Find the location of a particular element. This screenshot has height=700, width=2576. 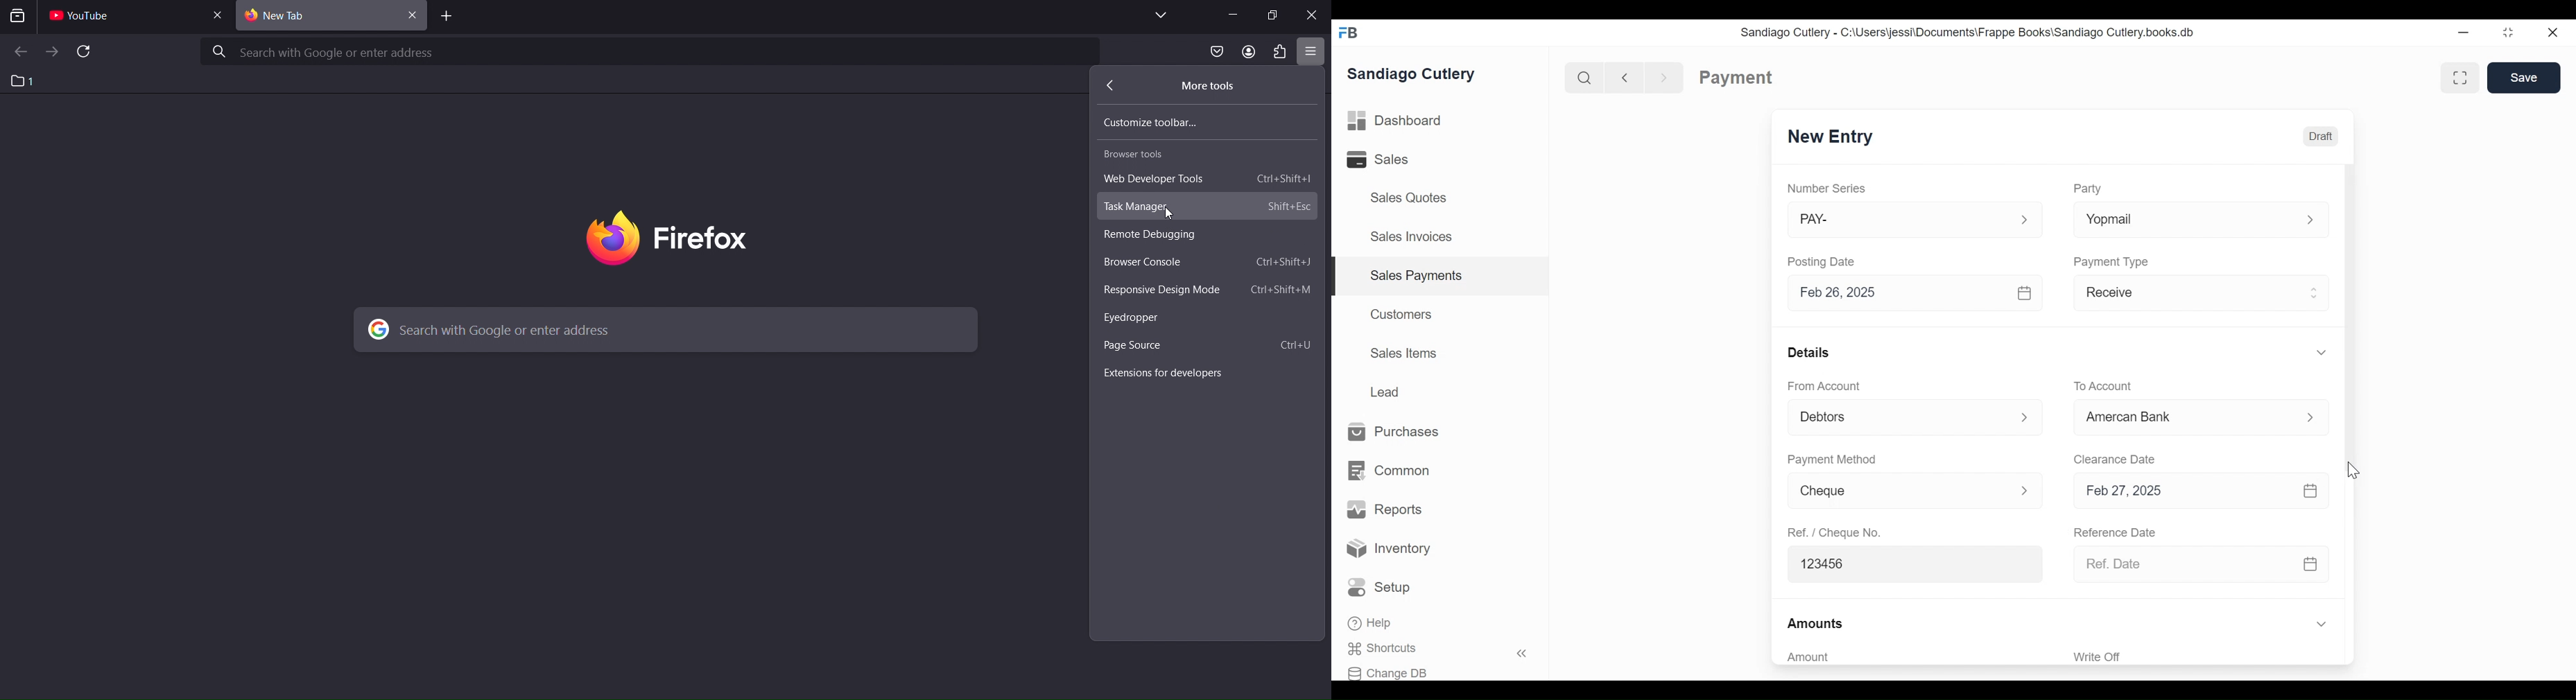

Expand is located at coordinates (2316, 291).